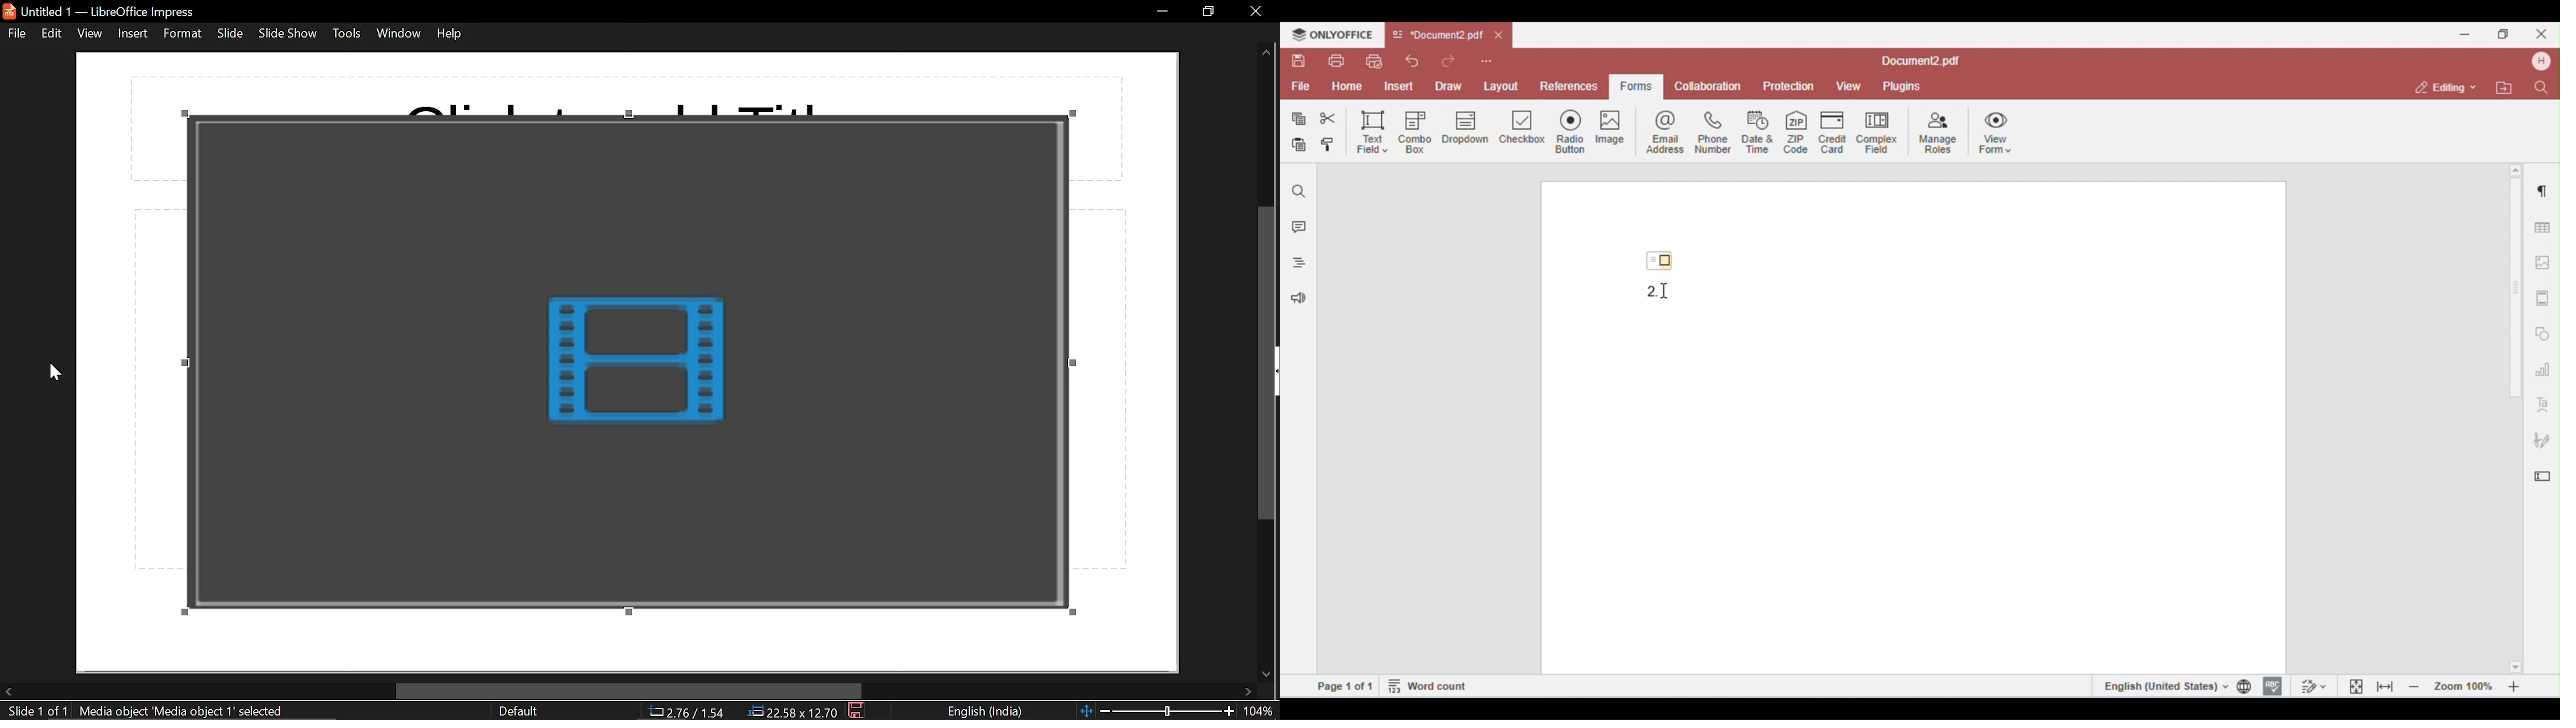 This screenshot has height=728, width=2576. What do you see at coordinates (1331, 146) in the screenshot?
I see `copy style` at bounding box center [1331, 146].